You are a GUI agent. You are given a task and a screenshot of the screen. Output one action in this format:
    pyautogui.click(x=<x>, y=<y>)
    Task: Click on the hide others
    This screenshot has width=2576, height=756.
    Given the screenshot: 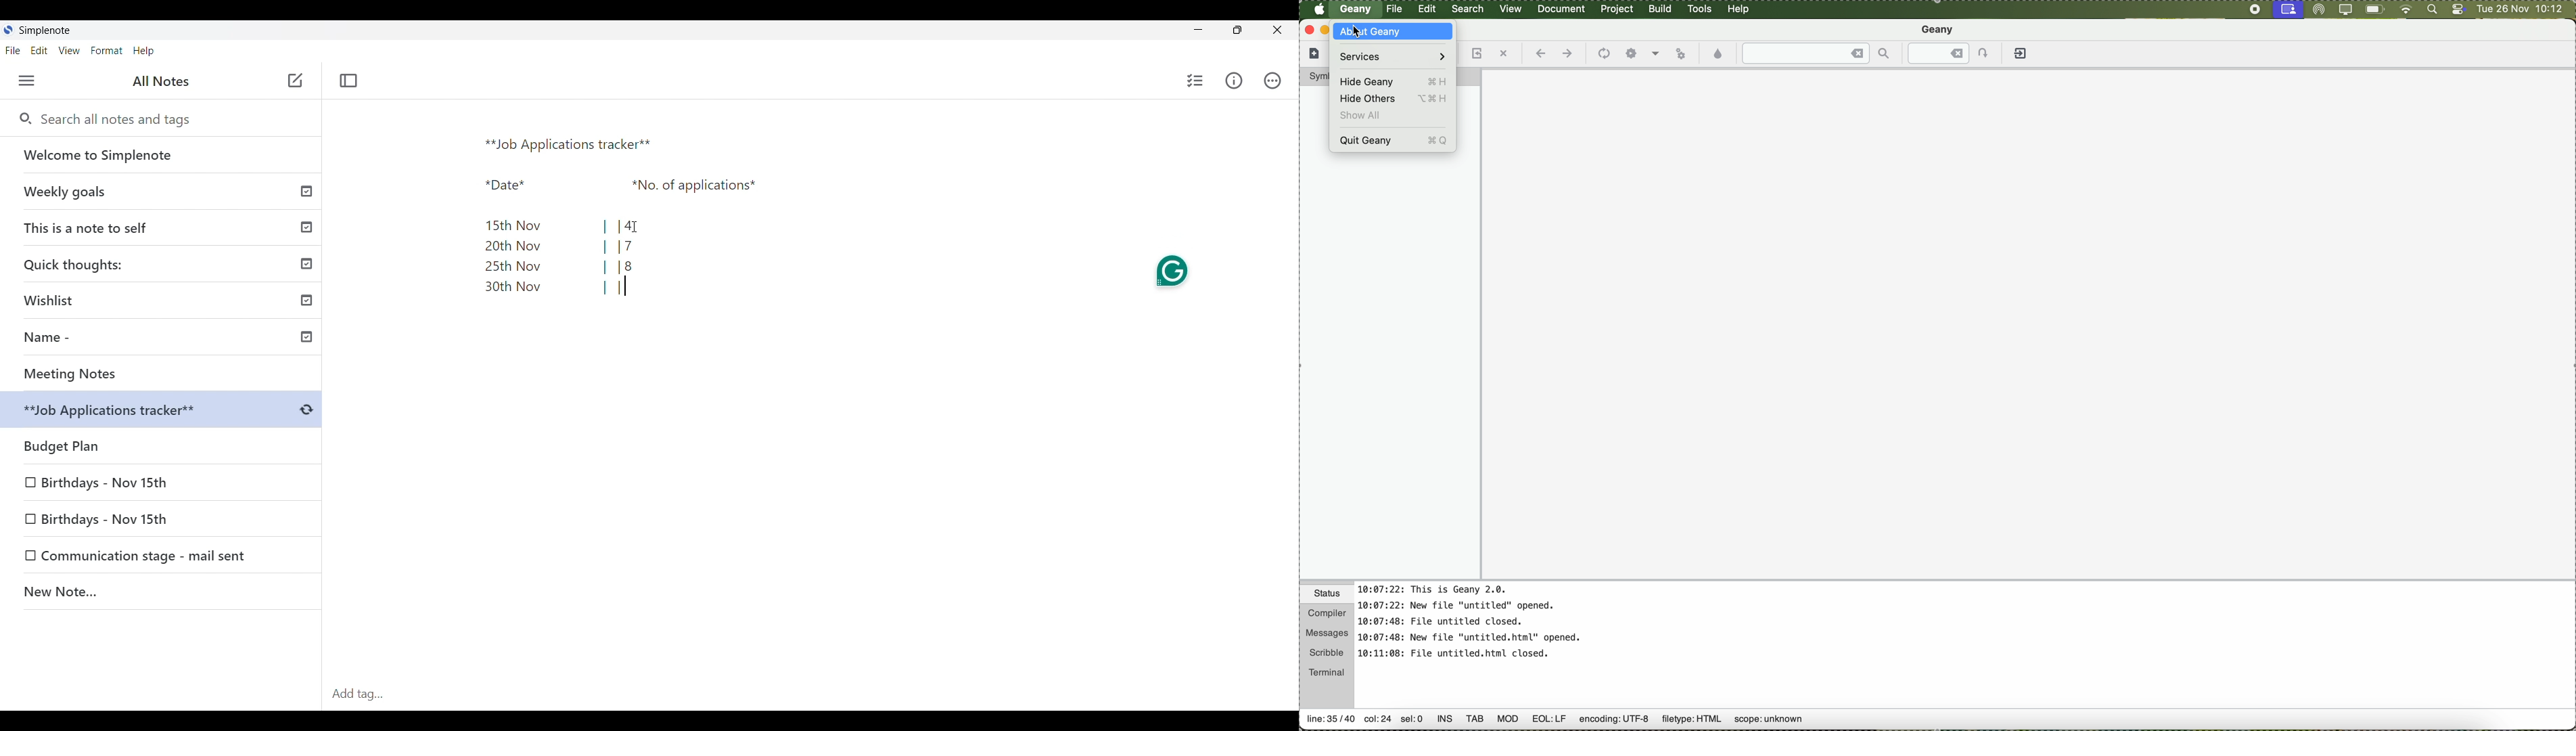 What is the action you would take?
    pyautogui.click(x=1392, y=100)
    